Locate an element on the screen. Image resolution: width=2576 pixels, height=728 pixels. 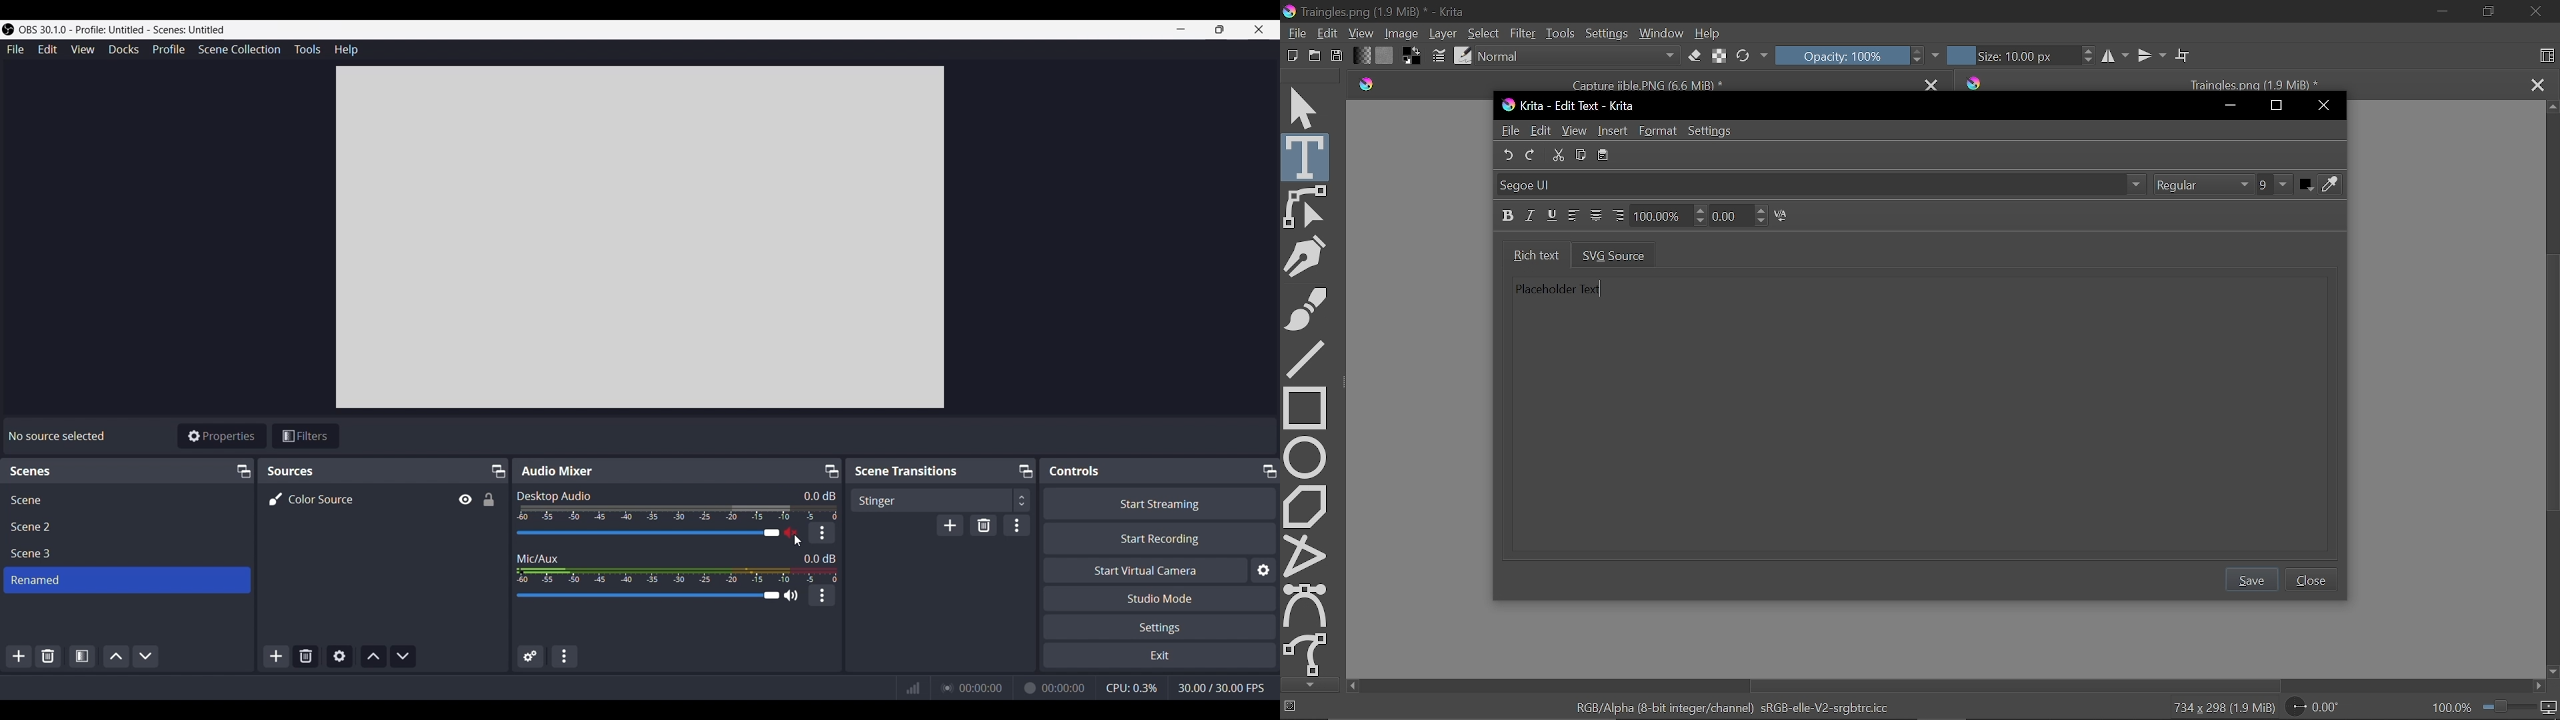
Save is located at coordinates (2255, 581).